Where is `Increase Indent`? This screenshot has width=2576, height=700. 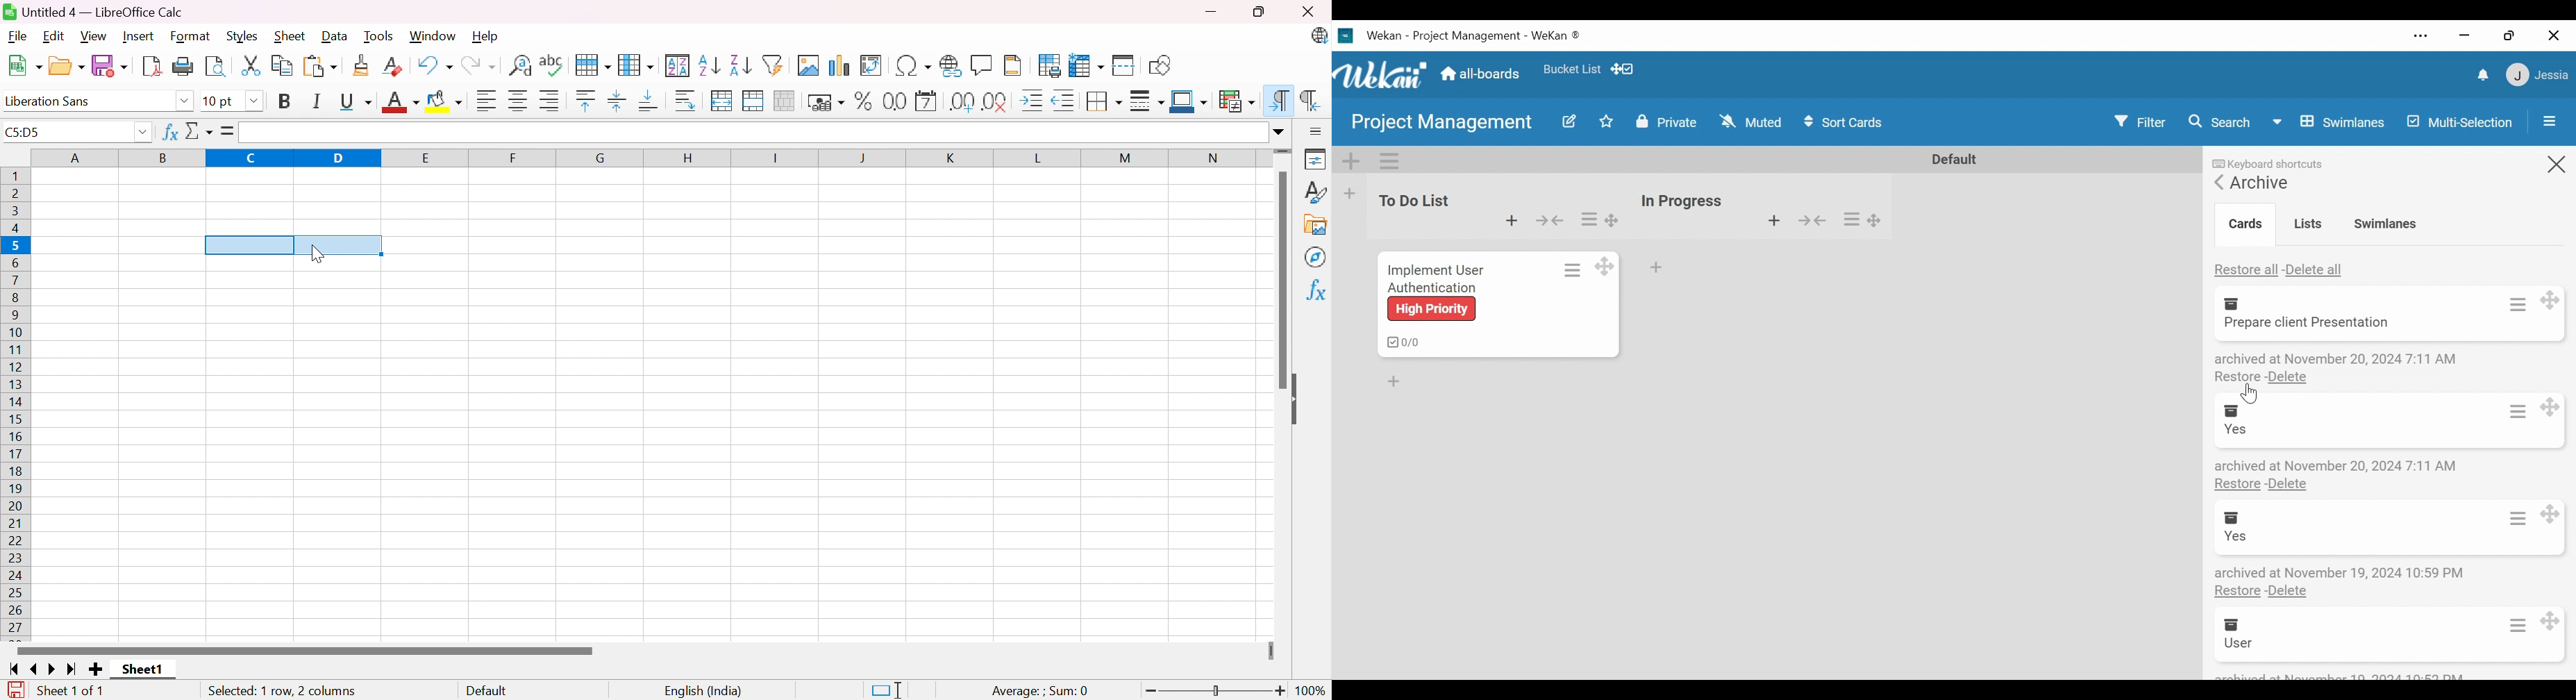
Increase Indent is located at coordinates (1035, 99).